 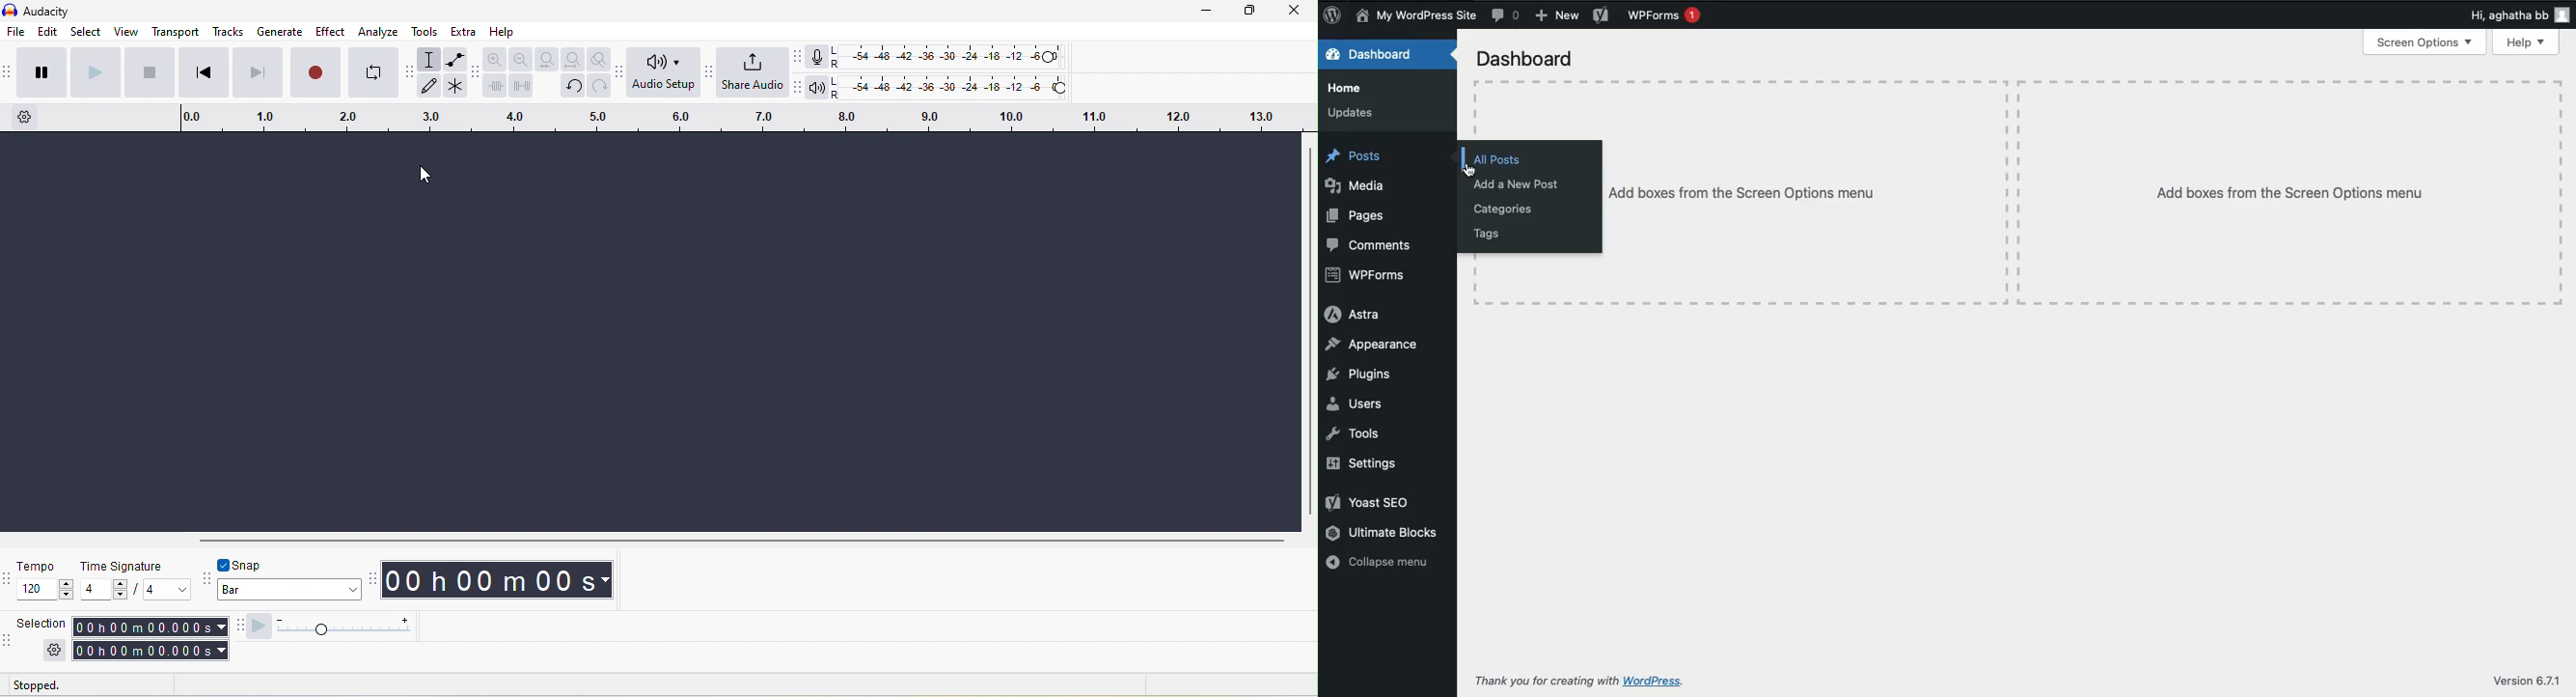 I want to click on cursor, so click(x=425, y=174).